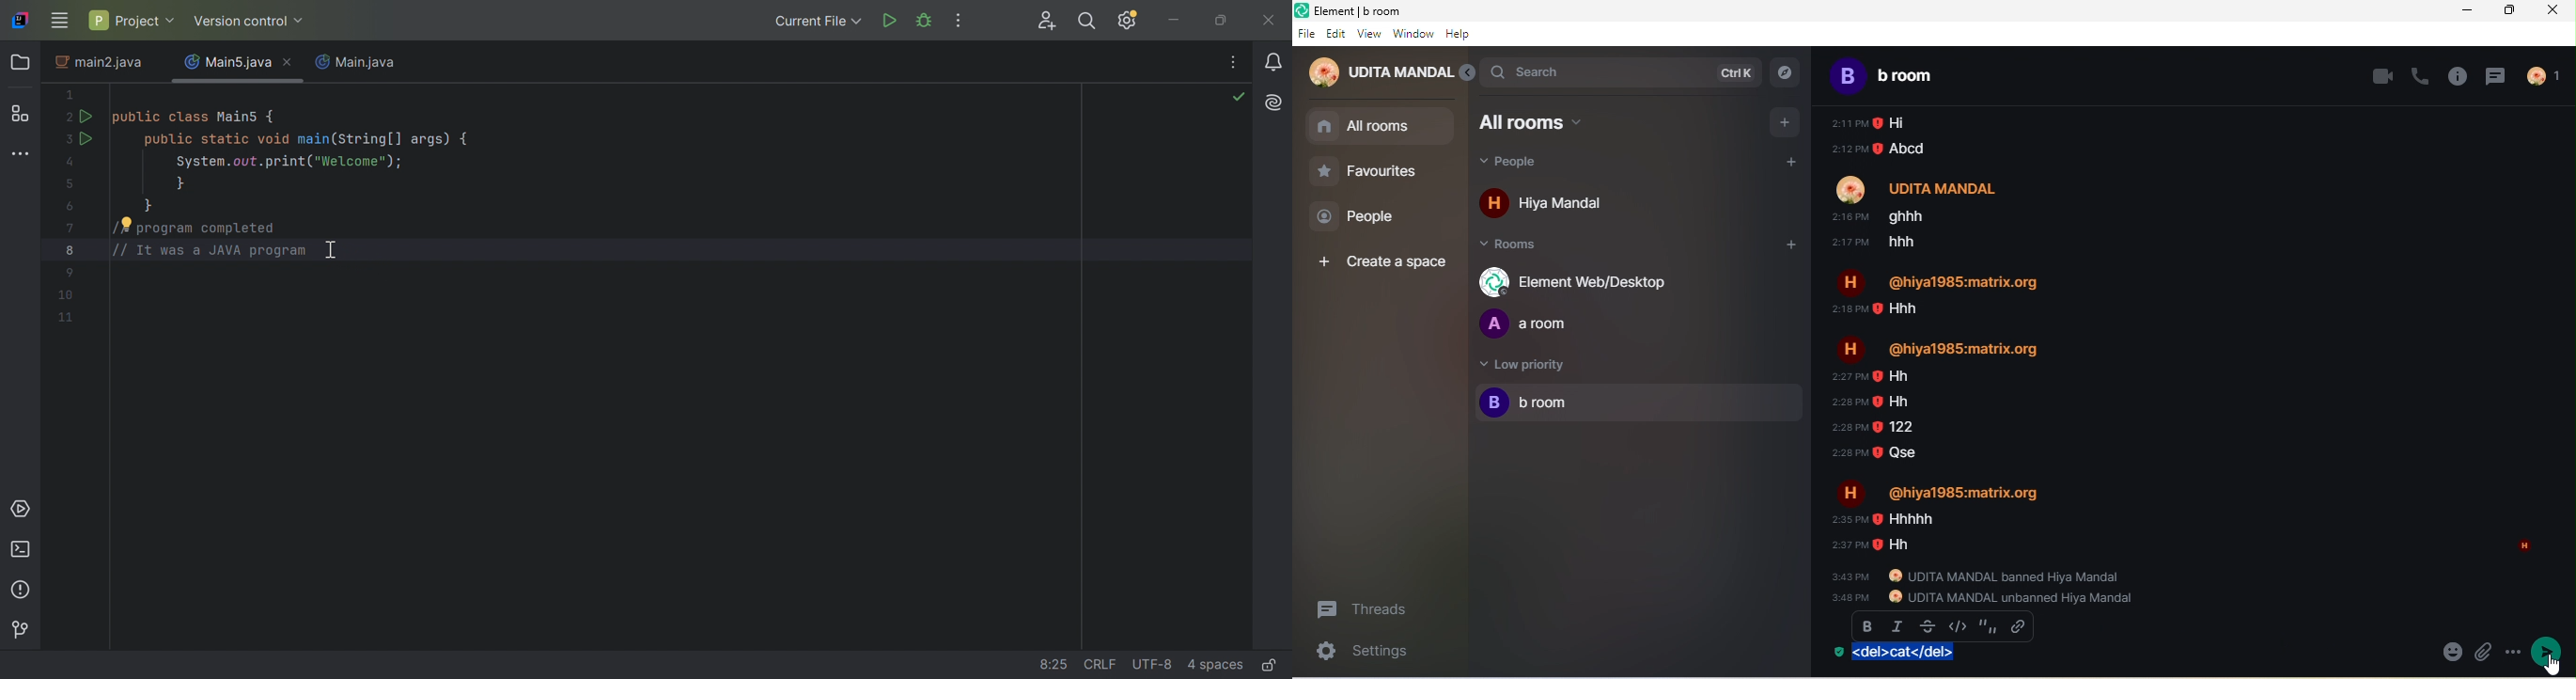 The height and width of the screenshot is (700, 2576). I want to click on people, so click(1531, 165).